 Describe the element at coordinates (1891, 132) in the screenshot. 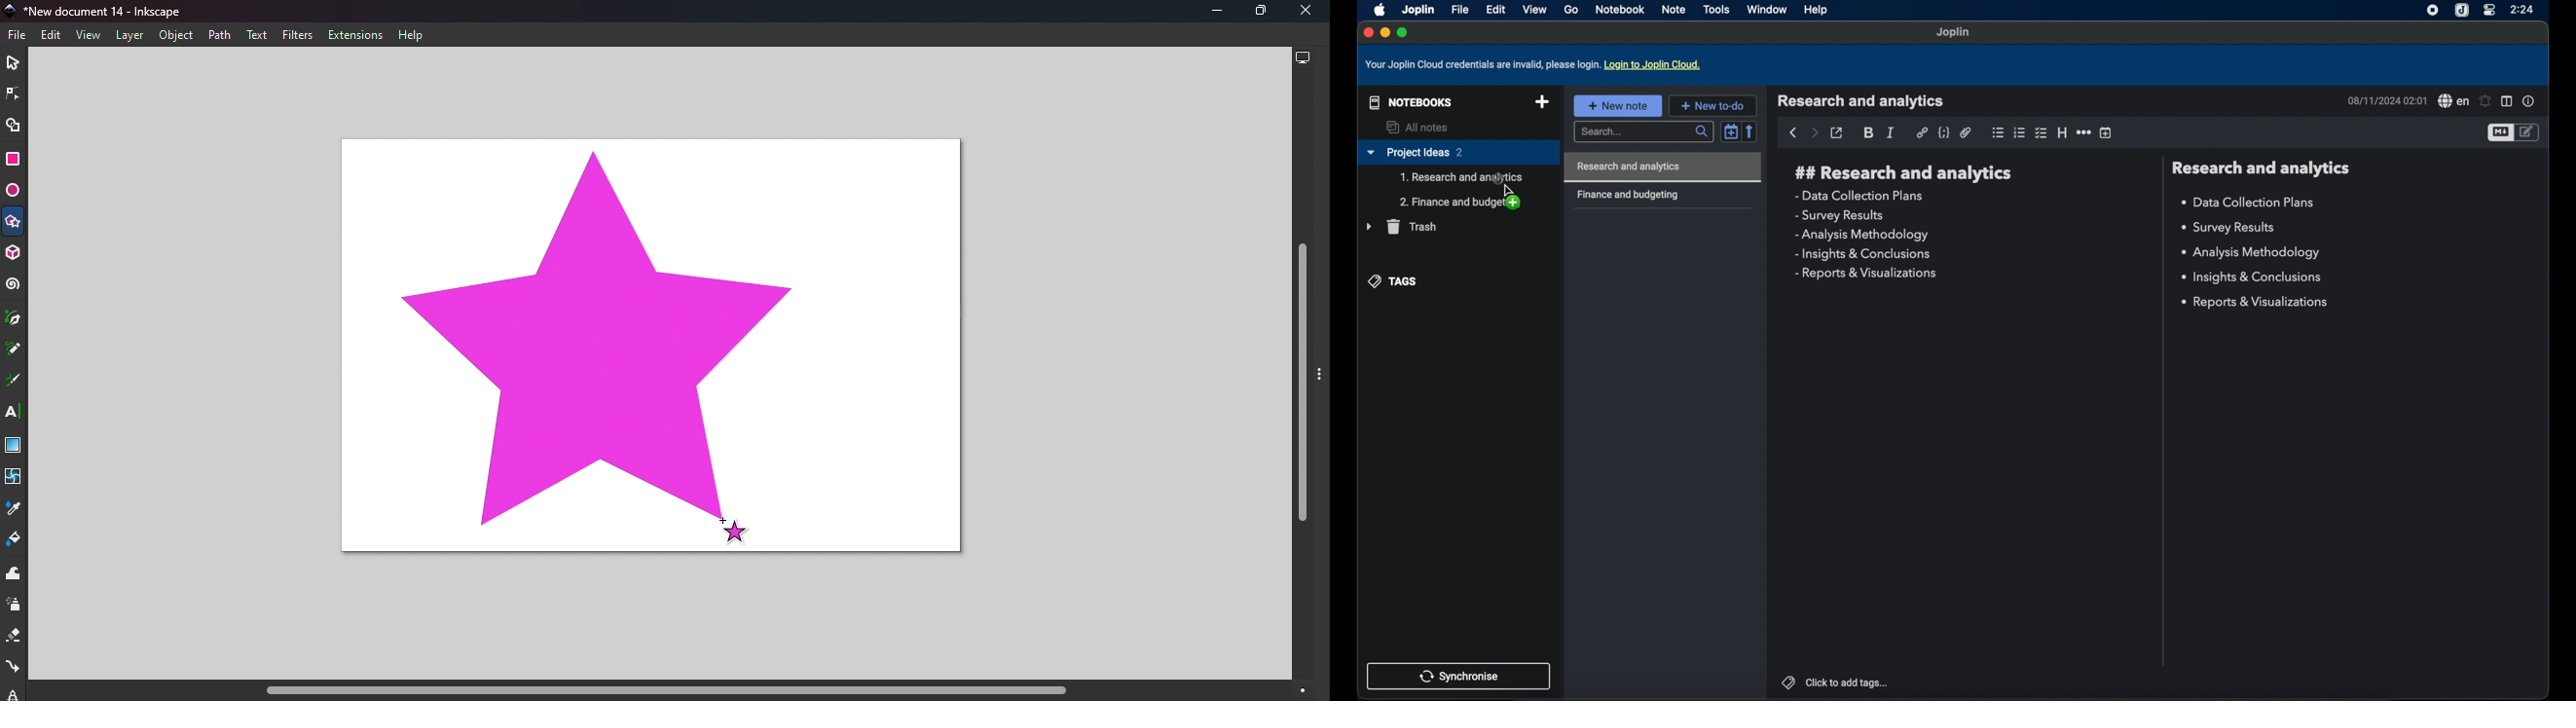

I see `italic` at that location.